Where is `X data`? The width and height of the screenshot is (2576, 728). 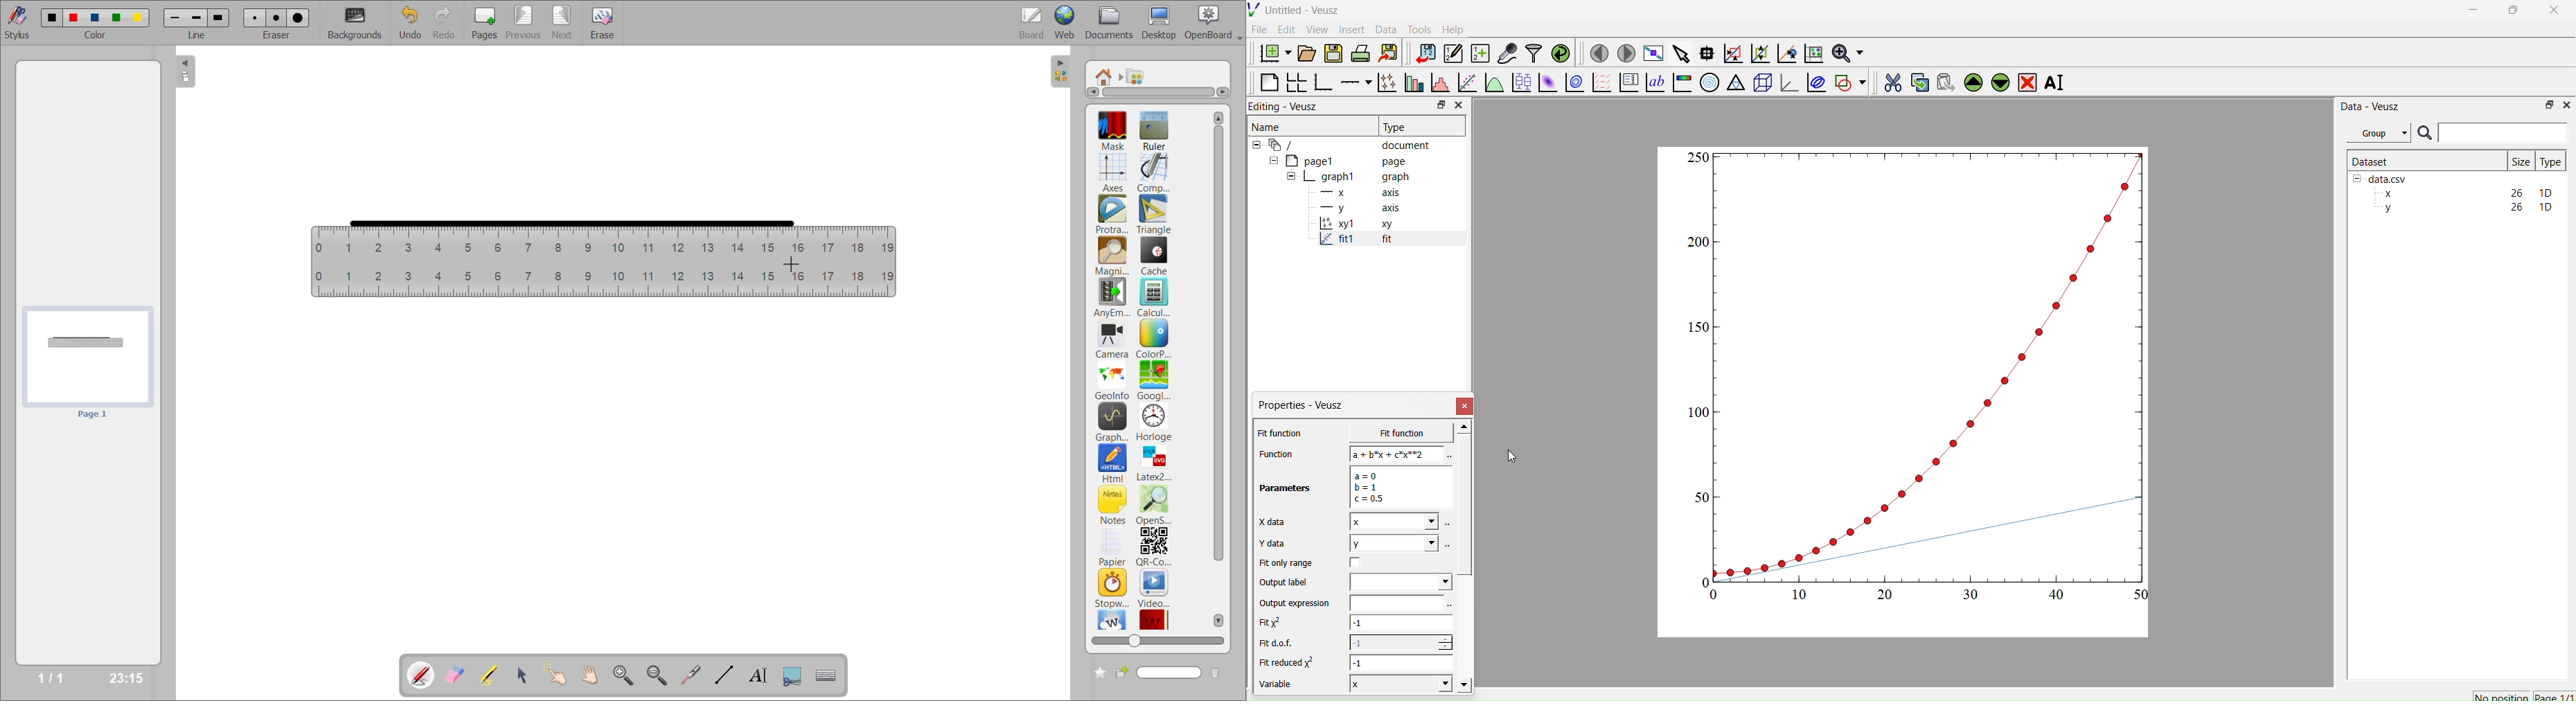 X data is located at coordinates (1275, 520).